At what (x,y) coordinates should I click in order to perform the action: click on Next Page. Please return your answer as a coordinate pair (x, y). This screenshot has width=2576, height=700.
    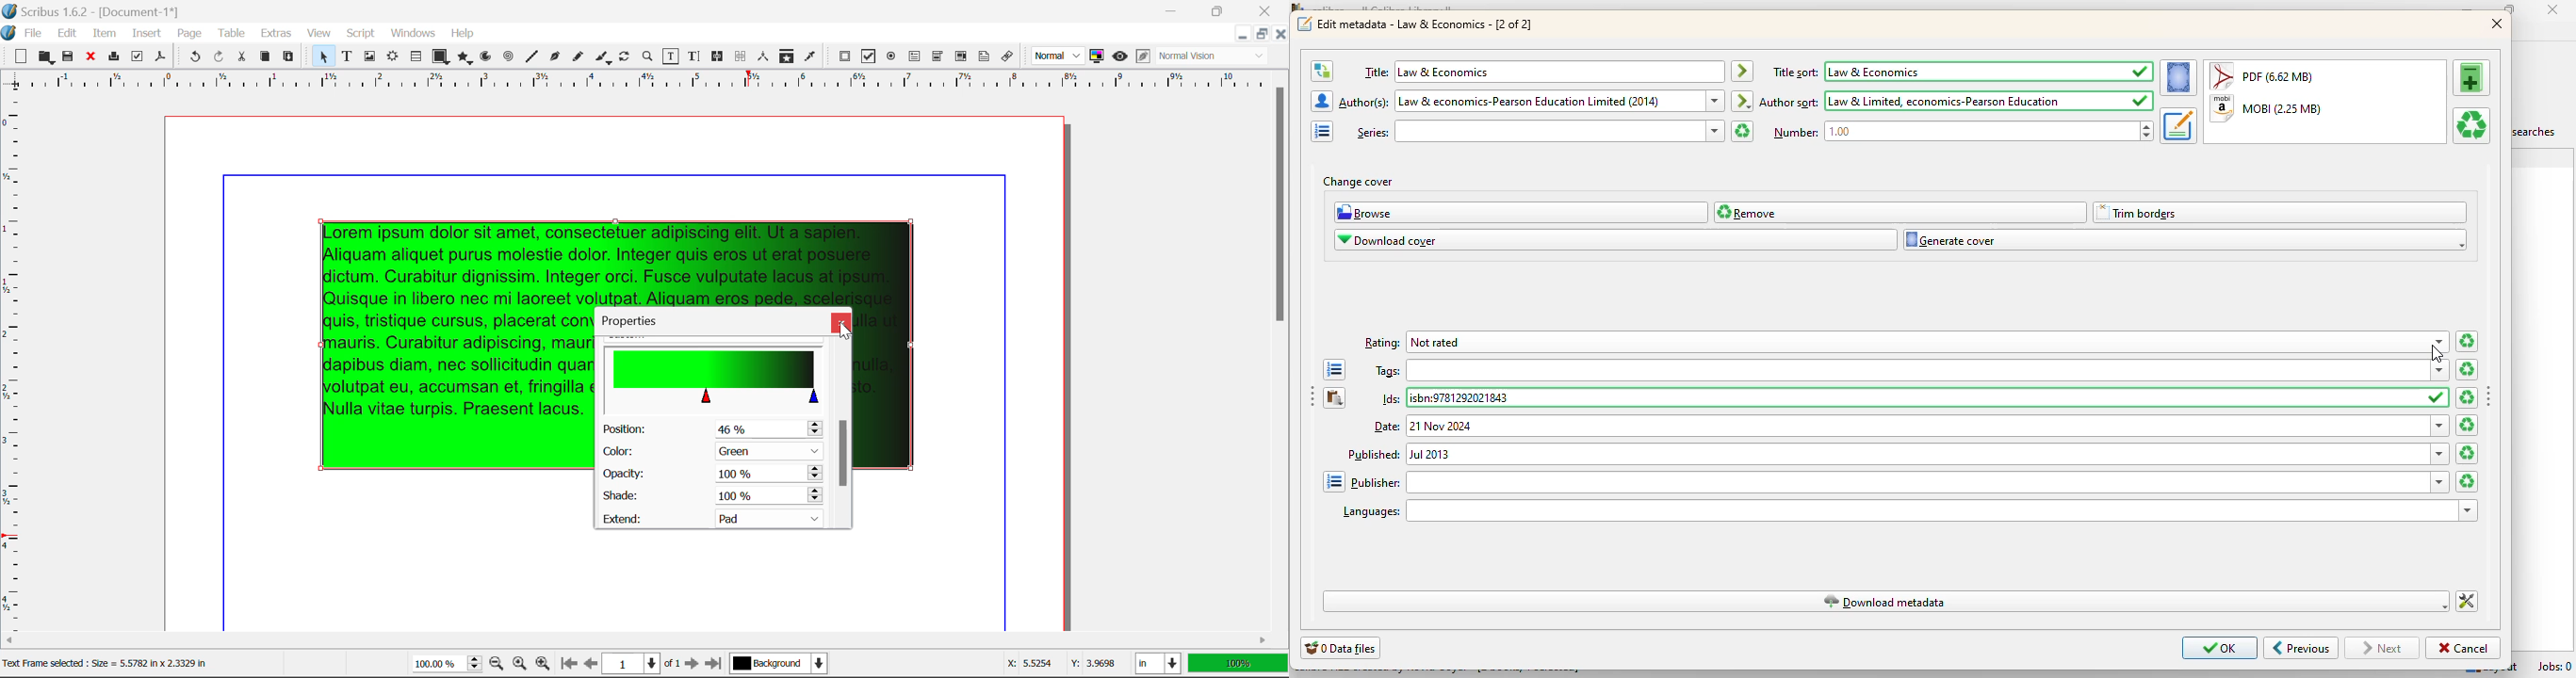
    Looking at the image, I should click on (692, 665).